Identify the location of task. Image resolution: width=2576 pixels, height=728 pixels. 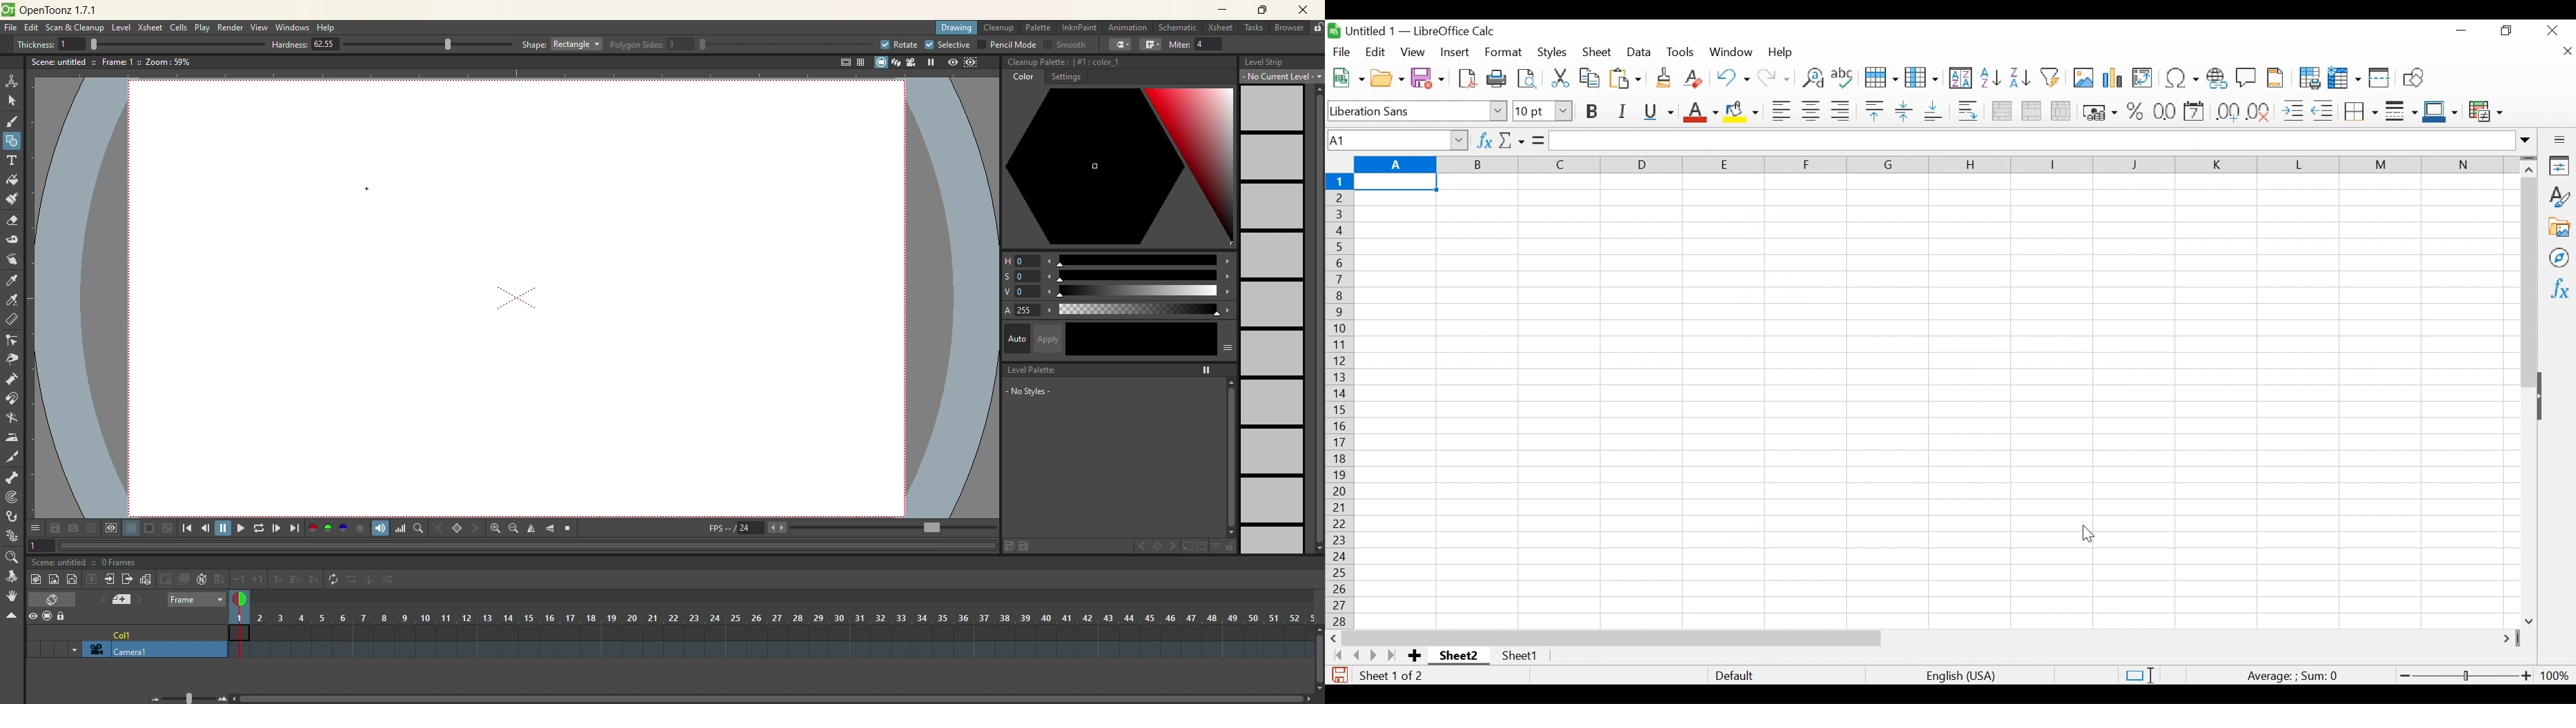
(1252, 30).